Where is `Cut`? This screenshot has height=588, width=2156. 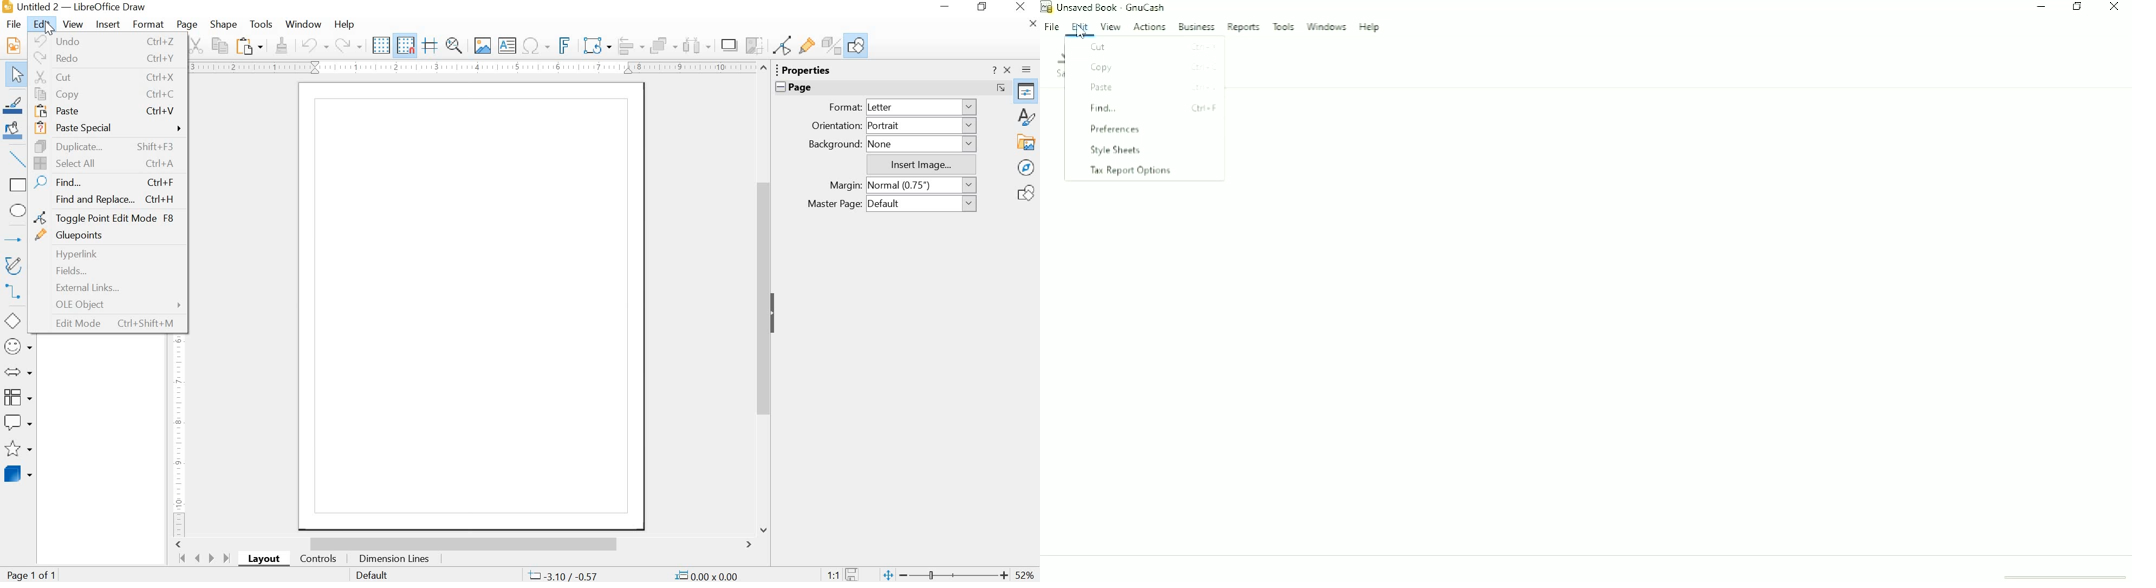 Cut is located at coordinates (1153, 48).